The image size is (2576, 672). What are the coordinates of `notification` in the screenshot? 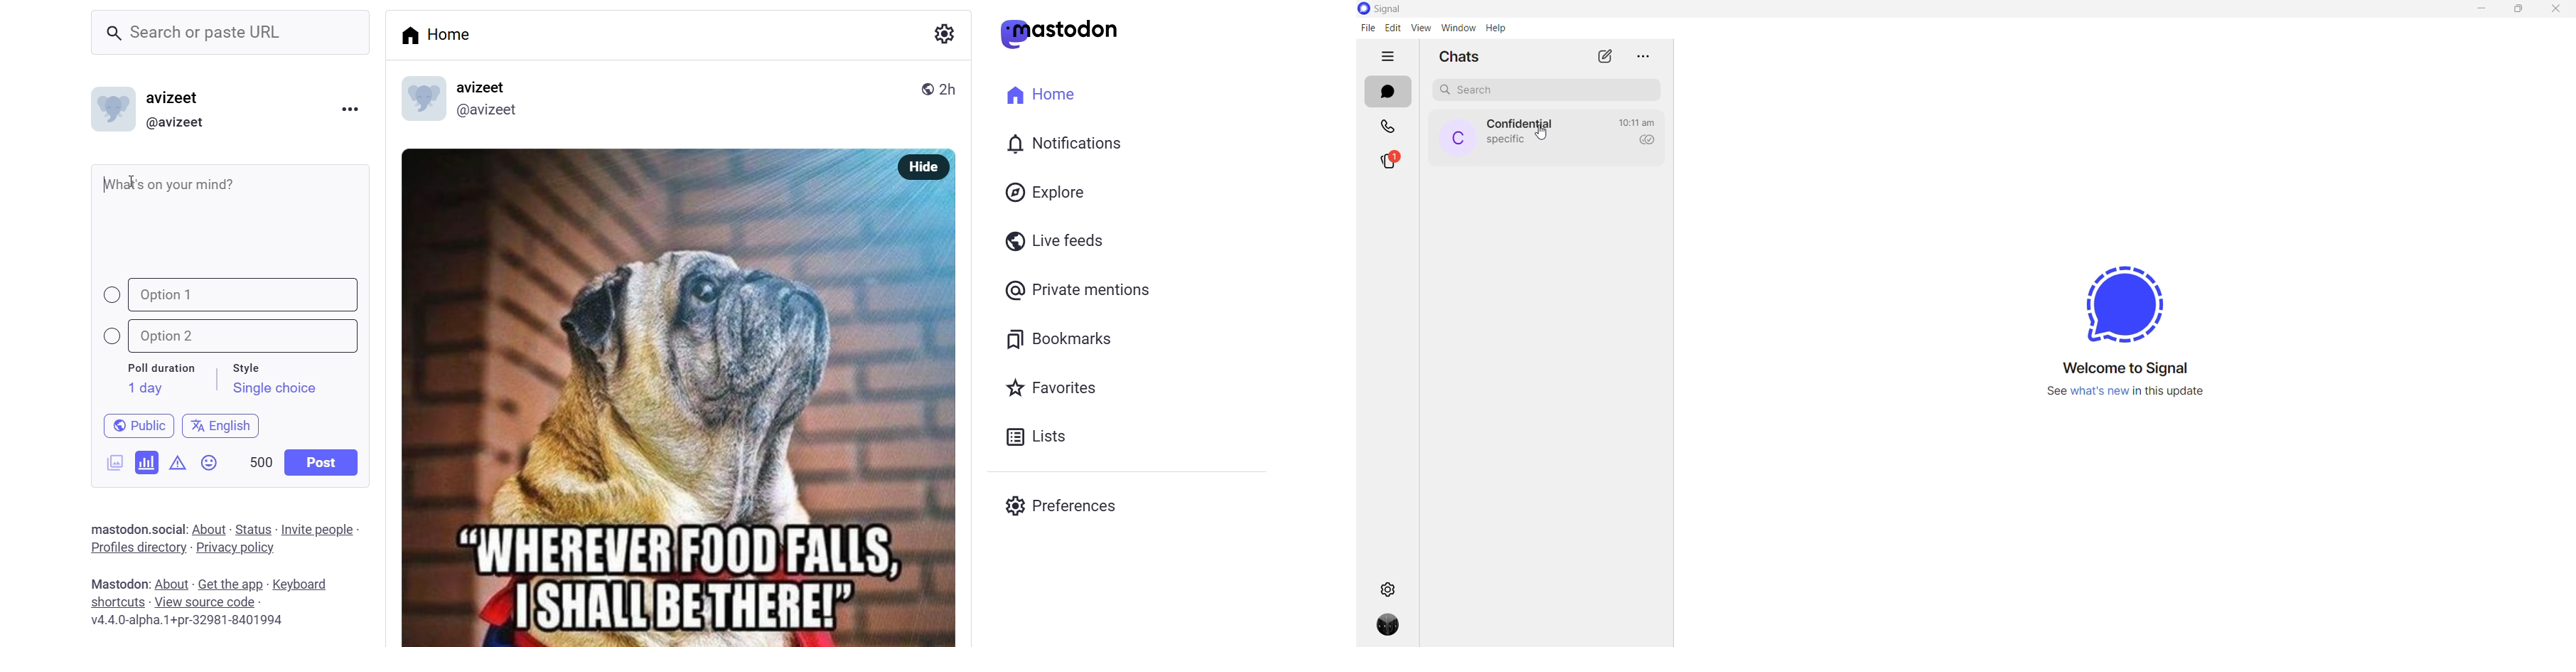 It's located at (1062, 145).